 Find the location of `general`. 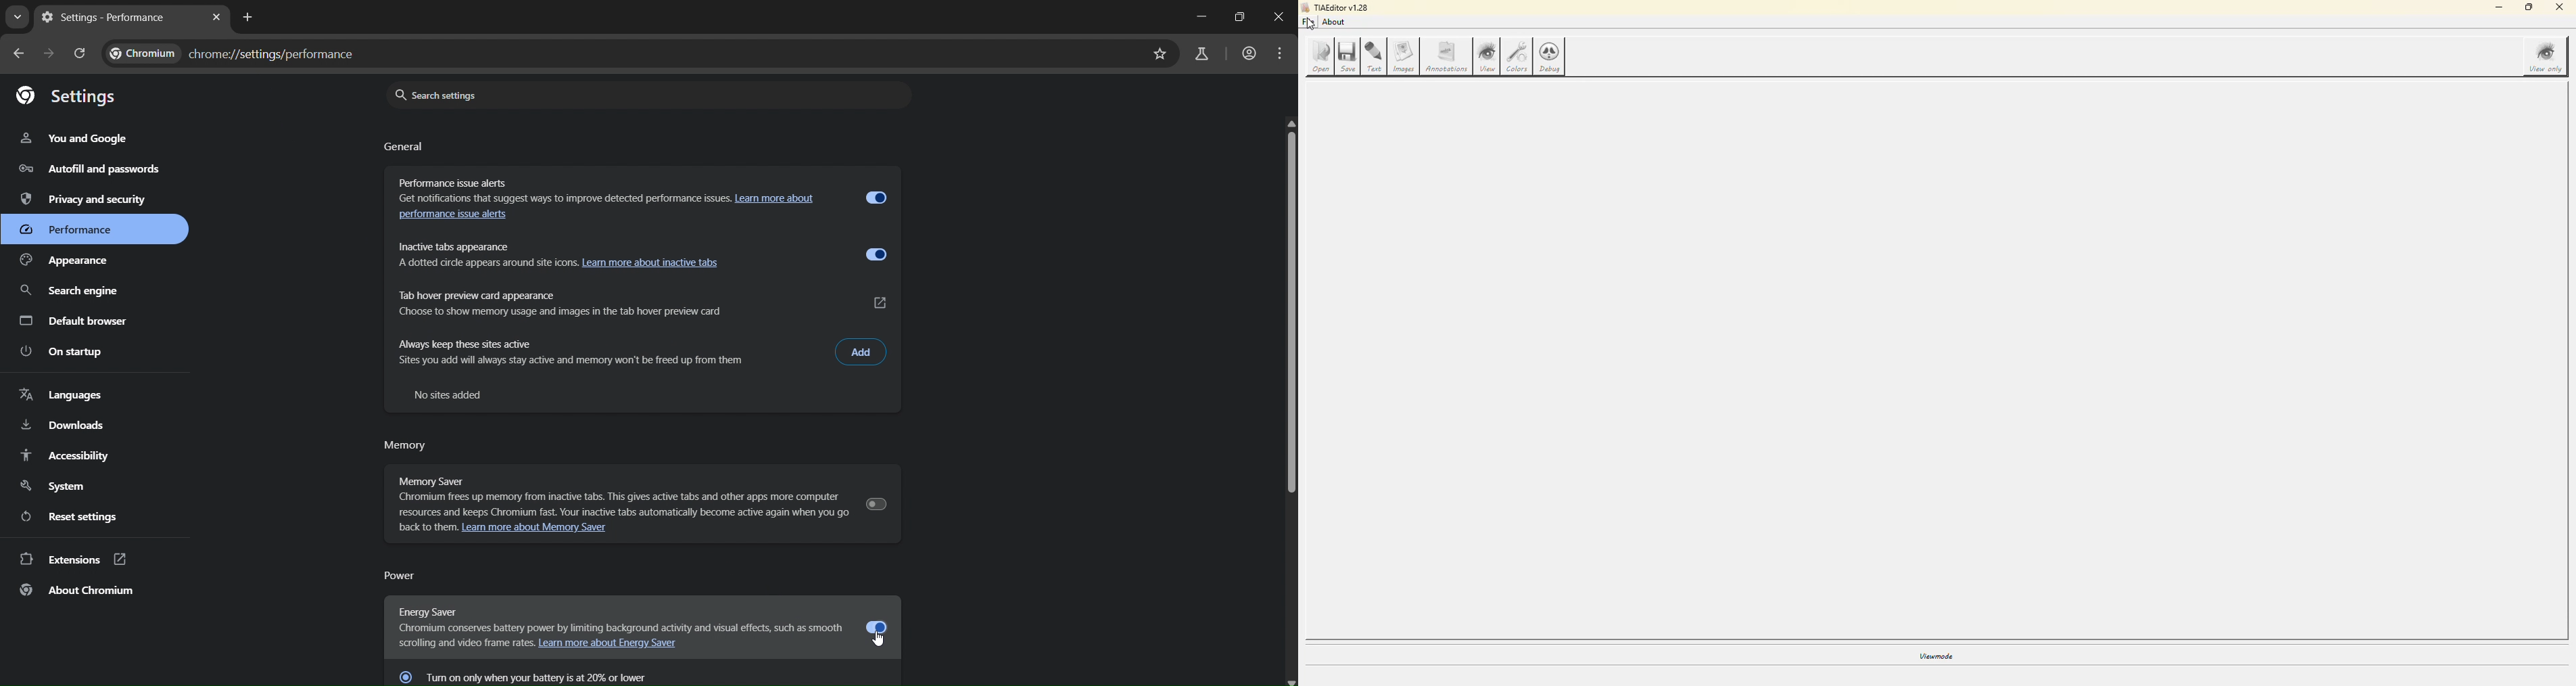

general is located at coordinates (405, 148).